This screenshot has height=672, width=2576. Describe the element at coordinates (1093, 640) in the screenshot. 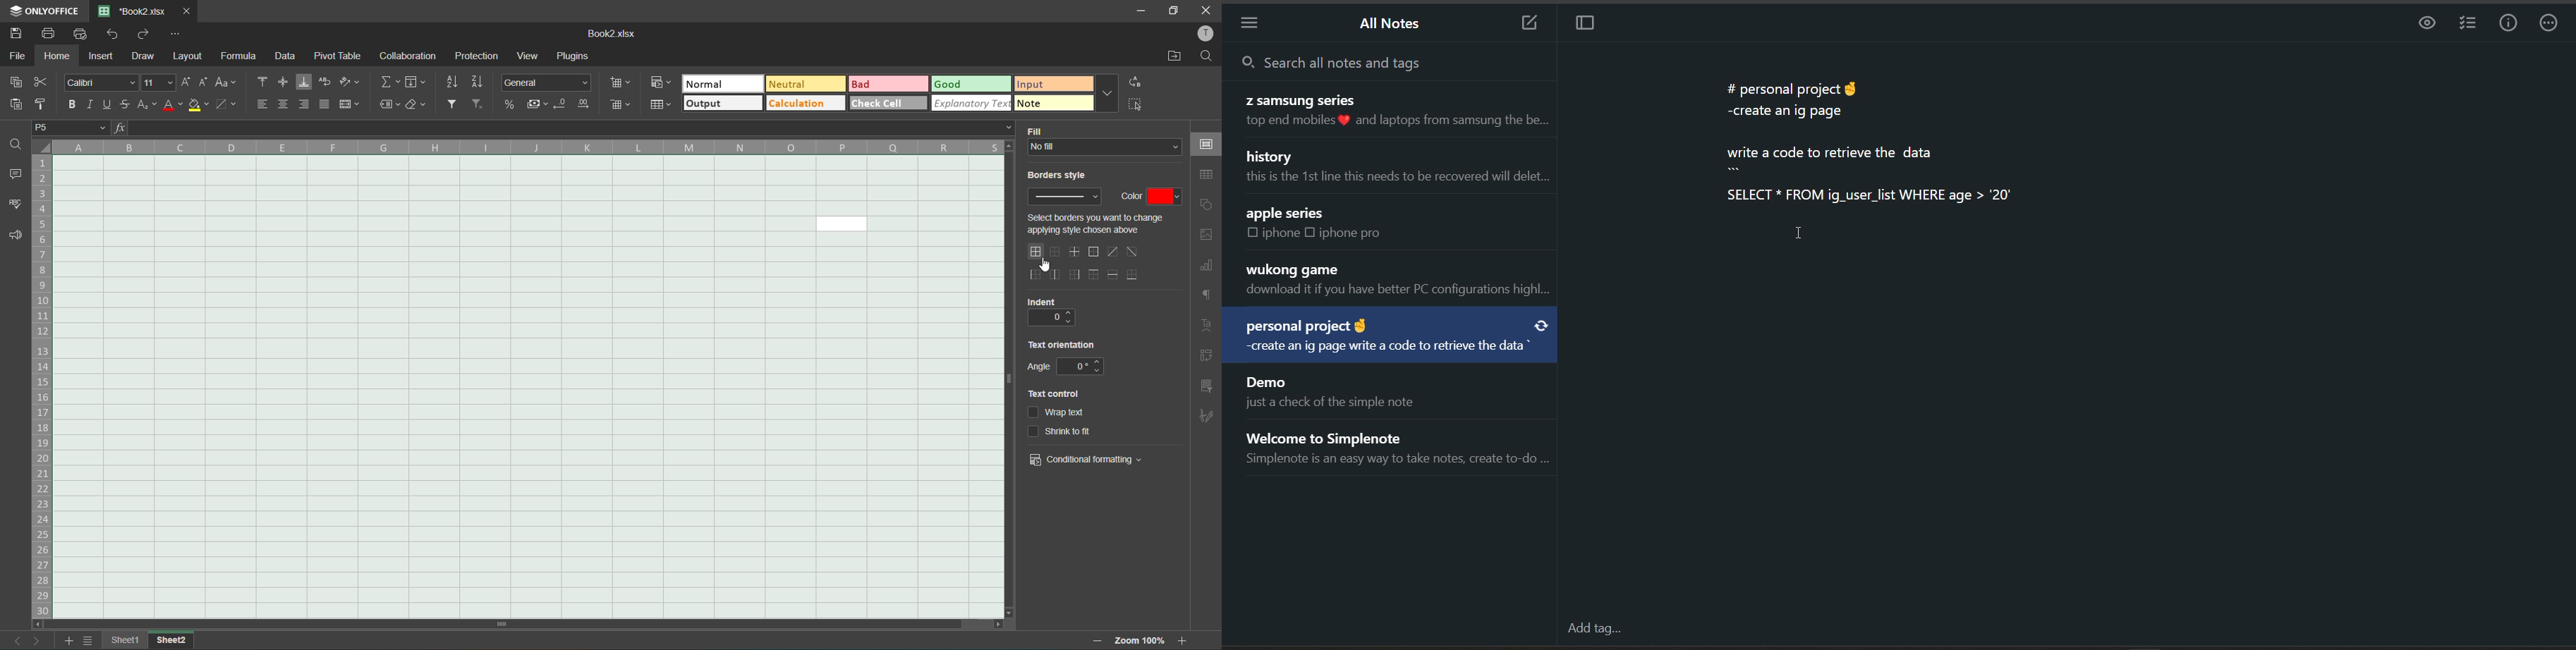

I see `zoom out` at that location.